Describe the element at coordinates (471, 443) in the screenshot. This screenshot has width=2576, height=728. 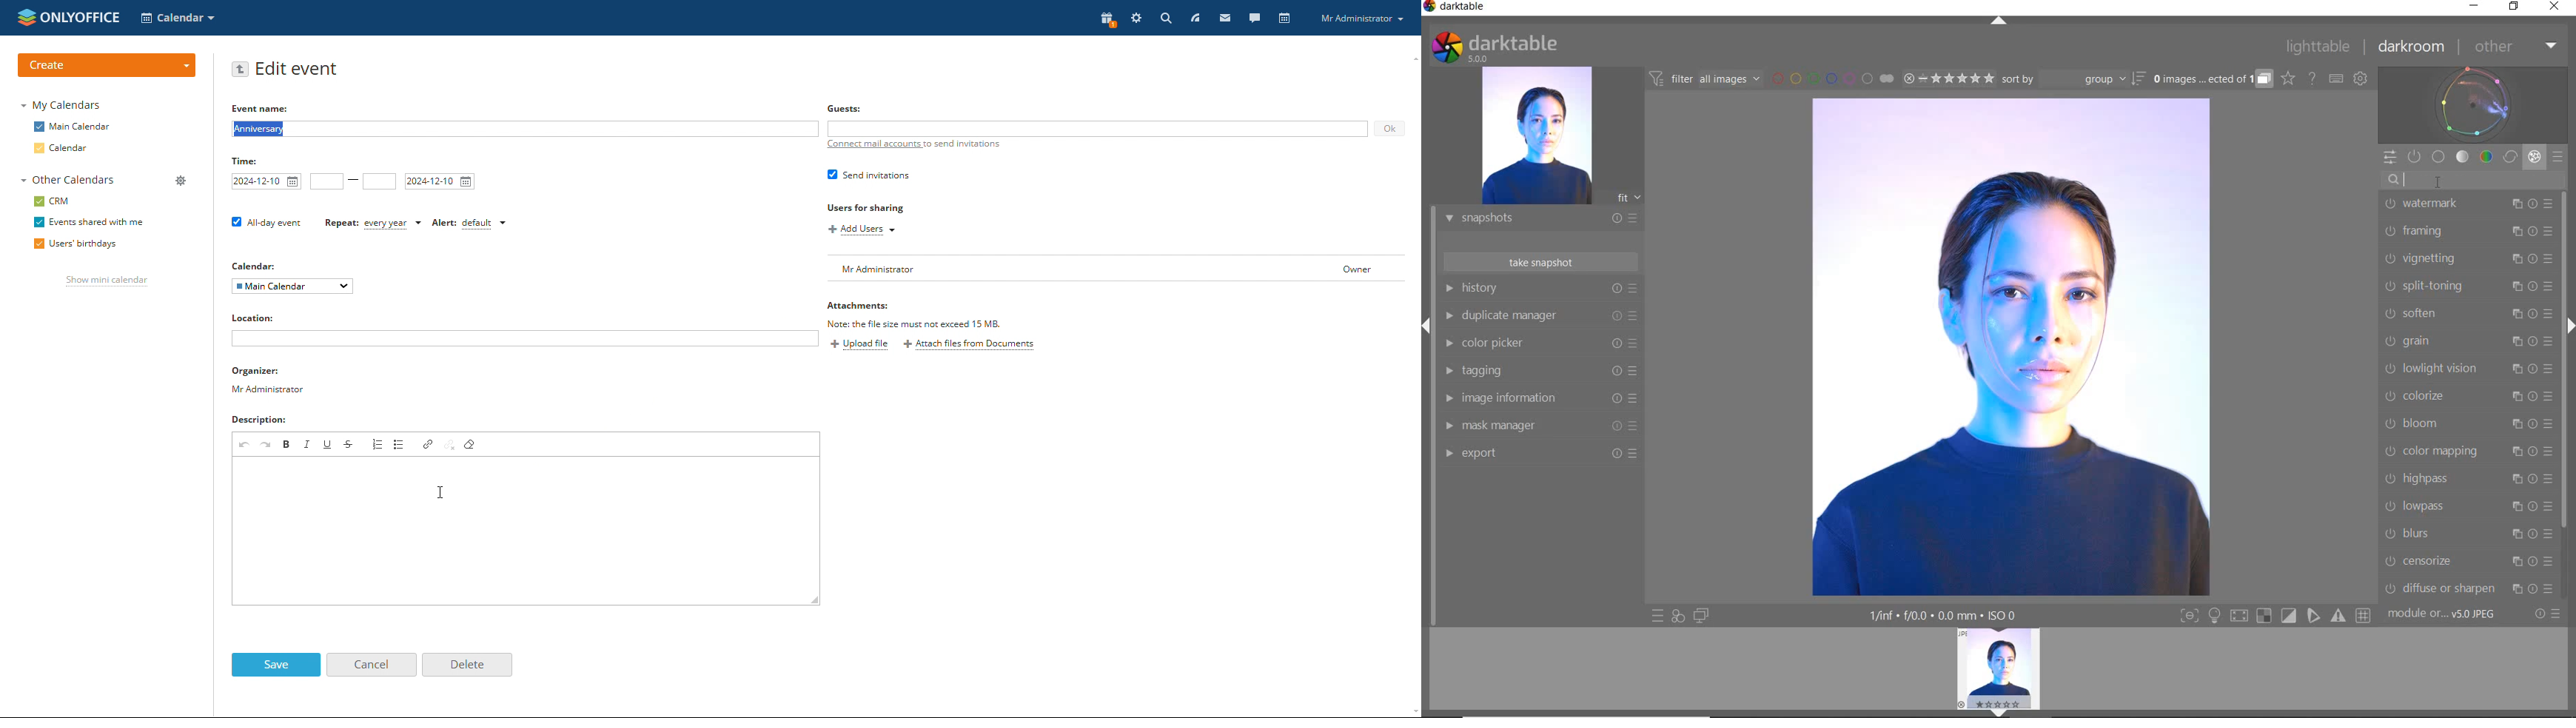
I see `remove format` at that location.